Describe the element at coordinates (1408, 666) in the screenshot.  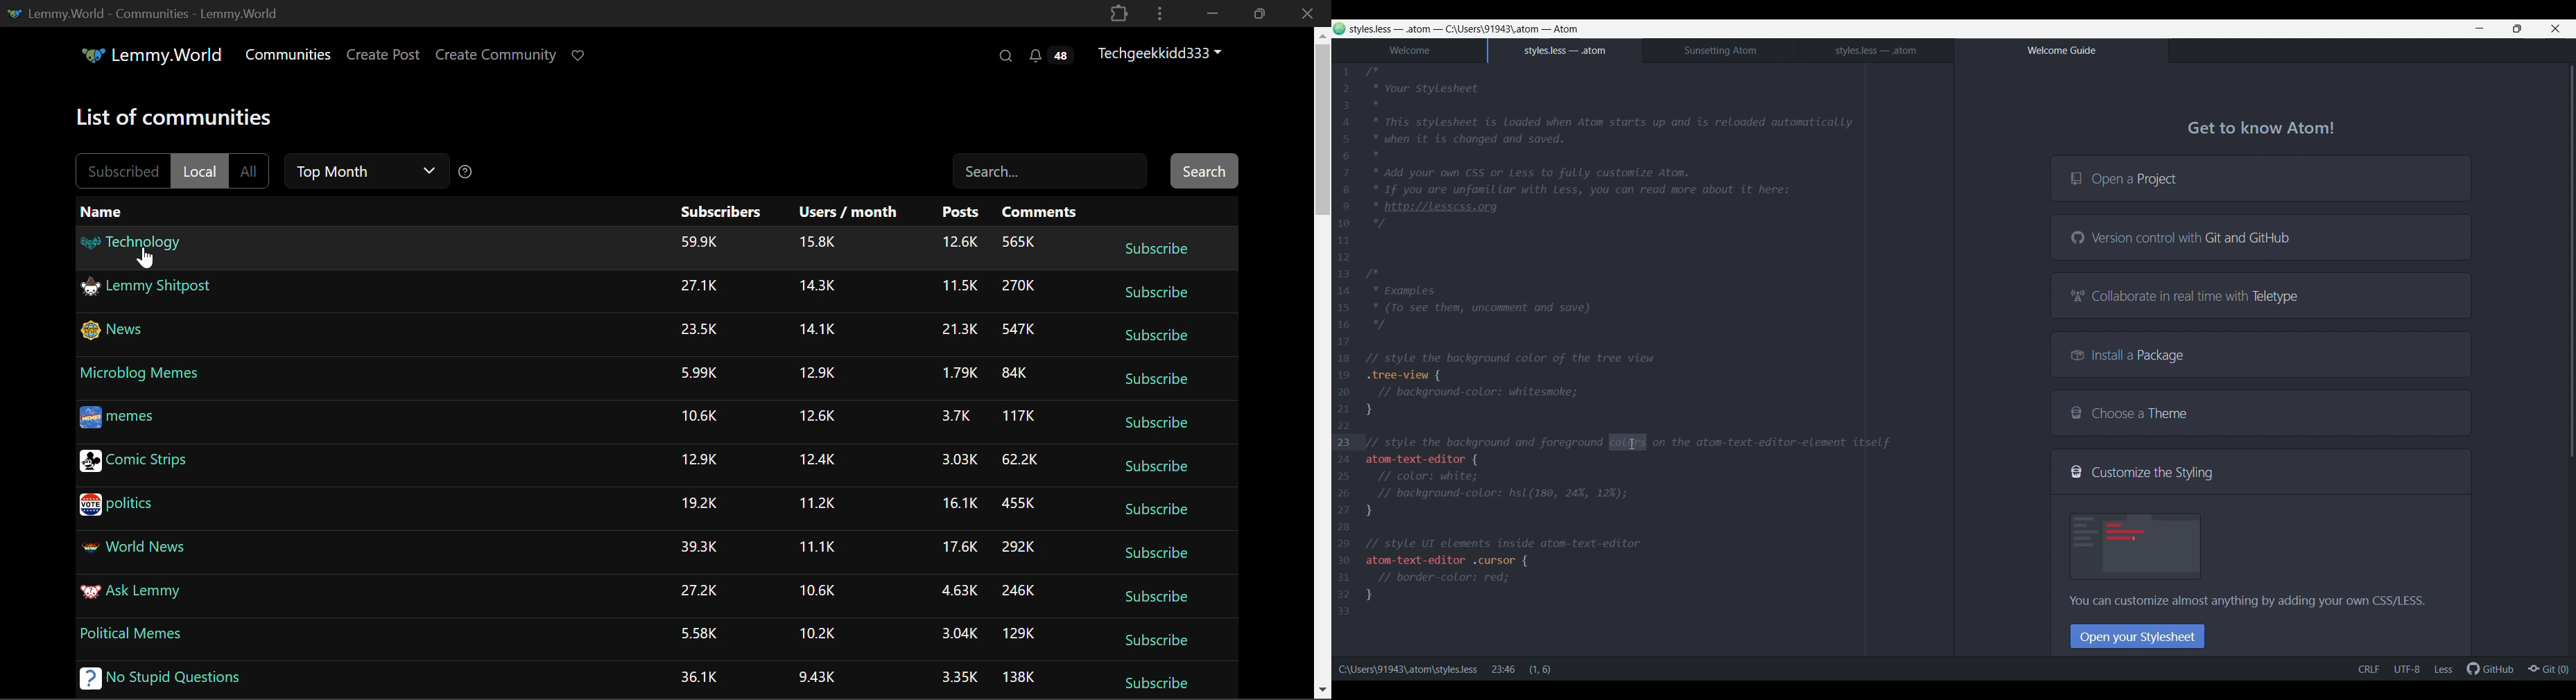
I see `C:\Users\91943\ atom\styles less` at that location.